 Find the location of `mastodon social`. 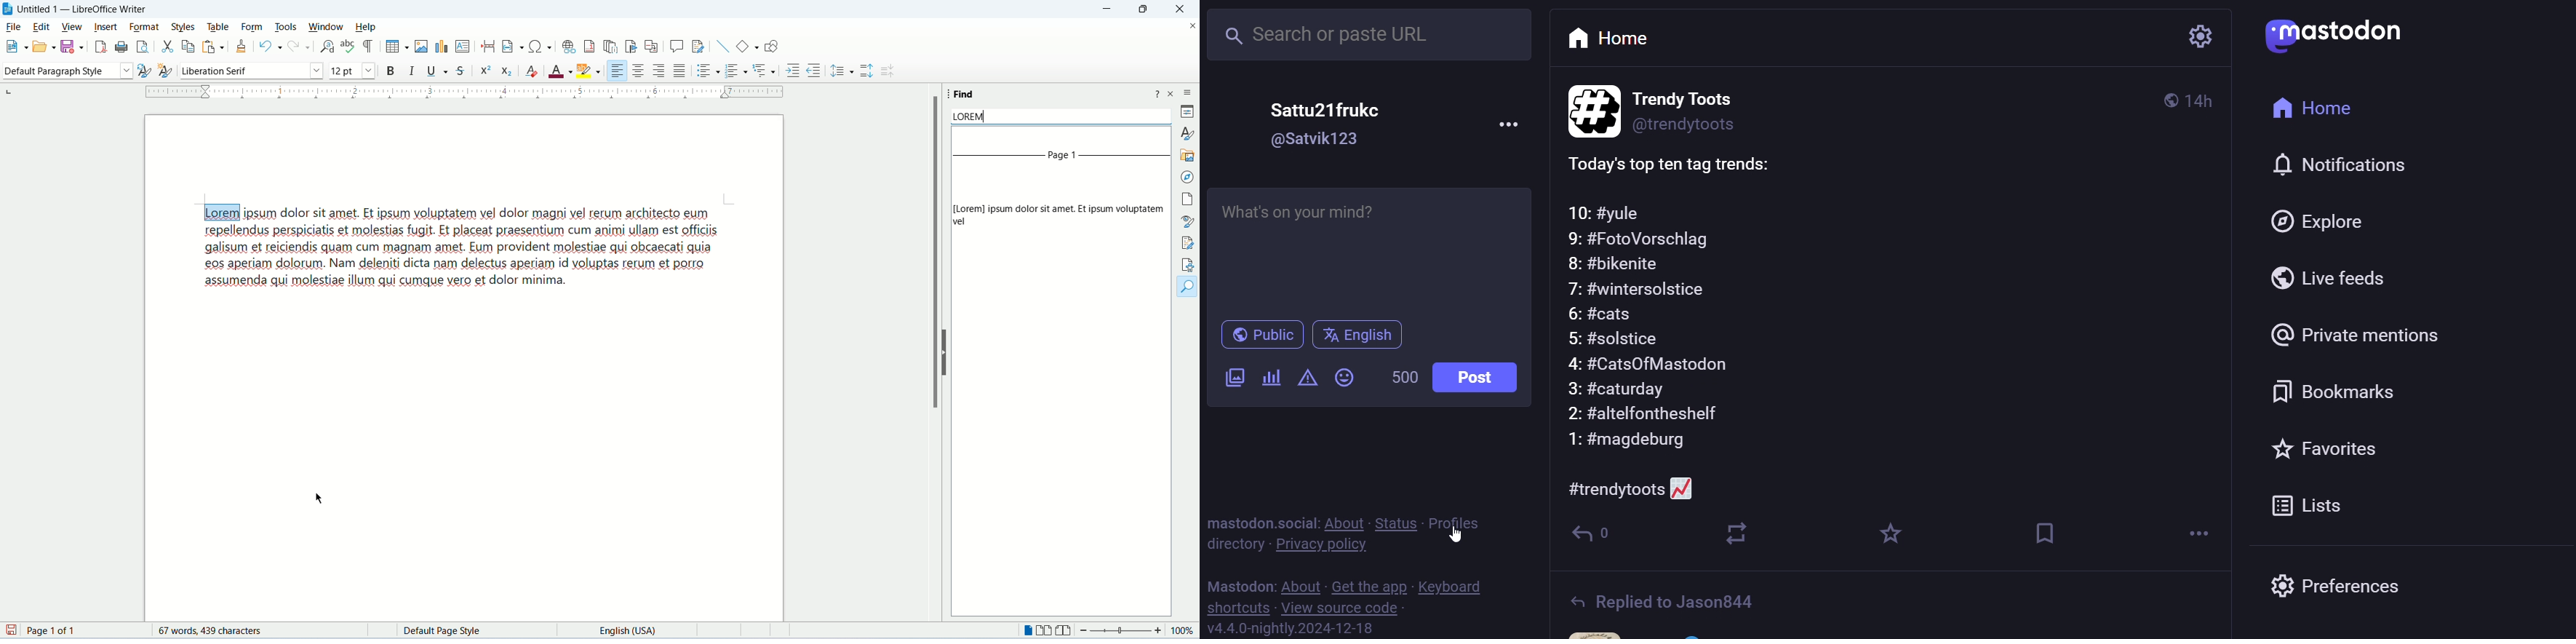

mastodon social is located at coordinates (1259, 522).